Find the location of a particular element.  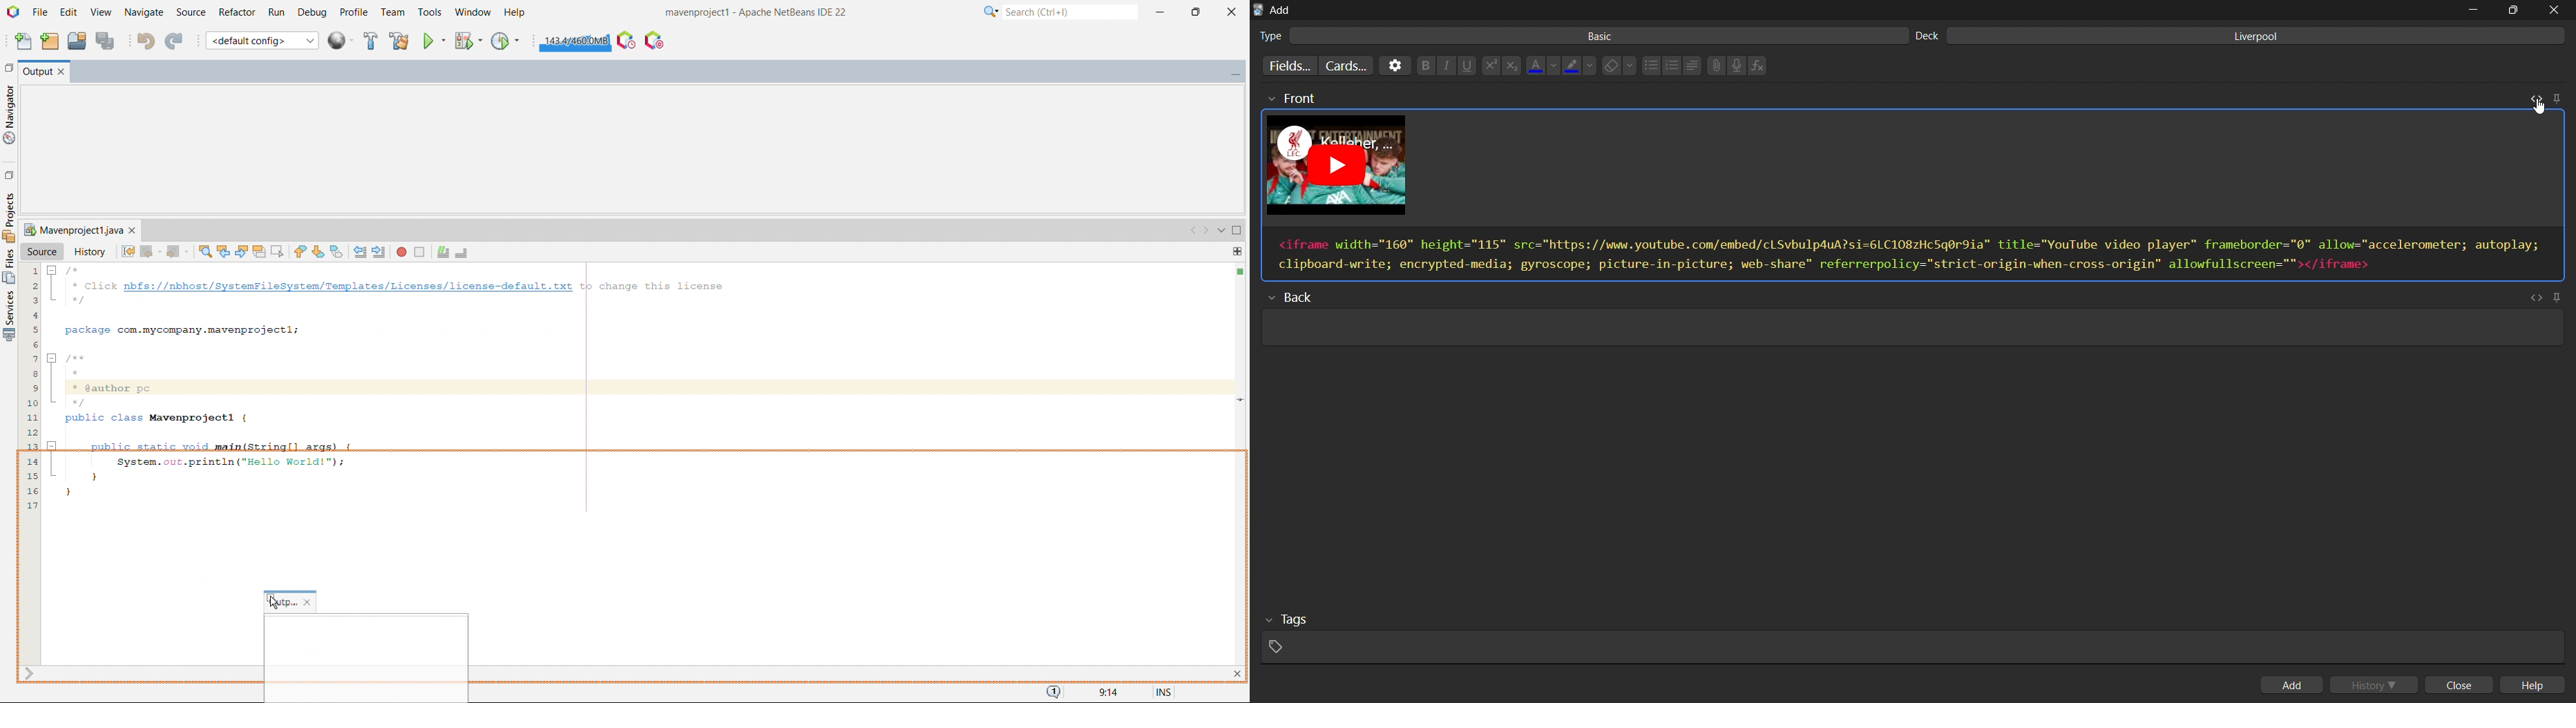

add is located at coordinates (2294, 684).